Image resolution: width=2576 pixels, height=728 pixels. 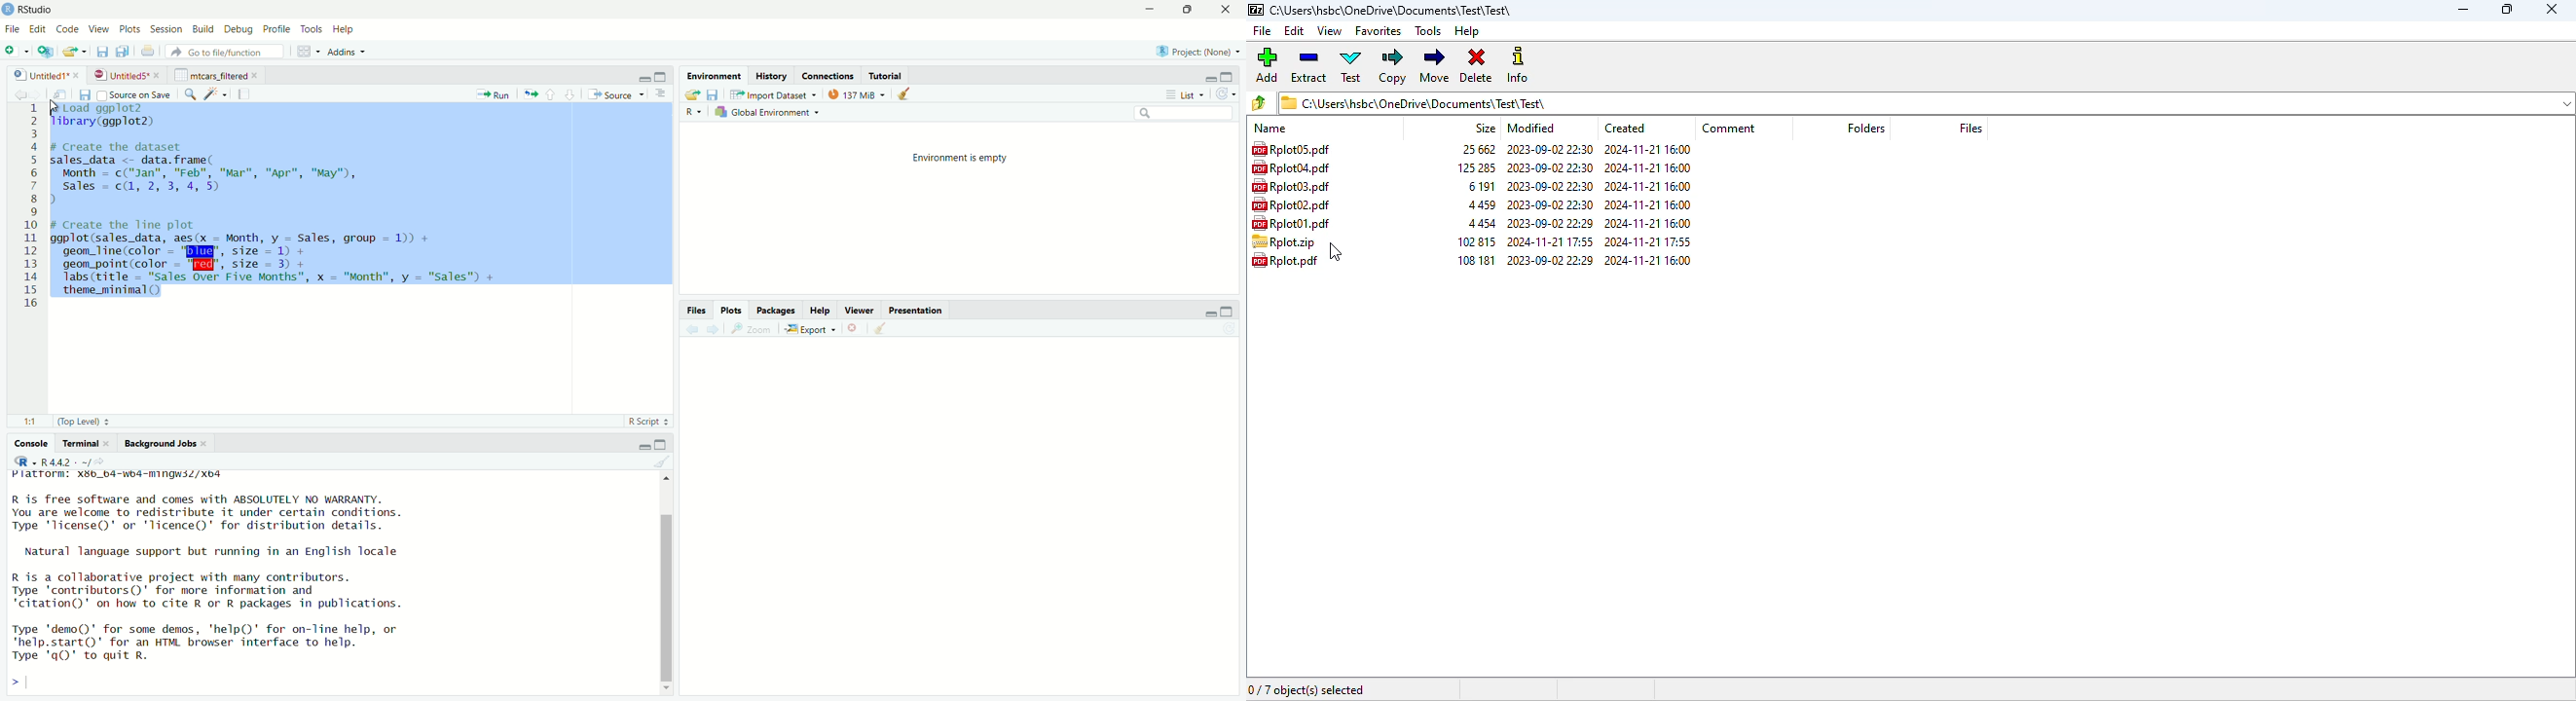 I want to click on 0/7 object(s) selected, so click(x=1307, y=691).